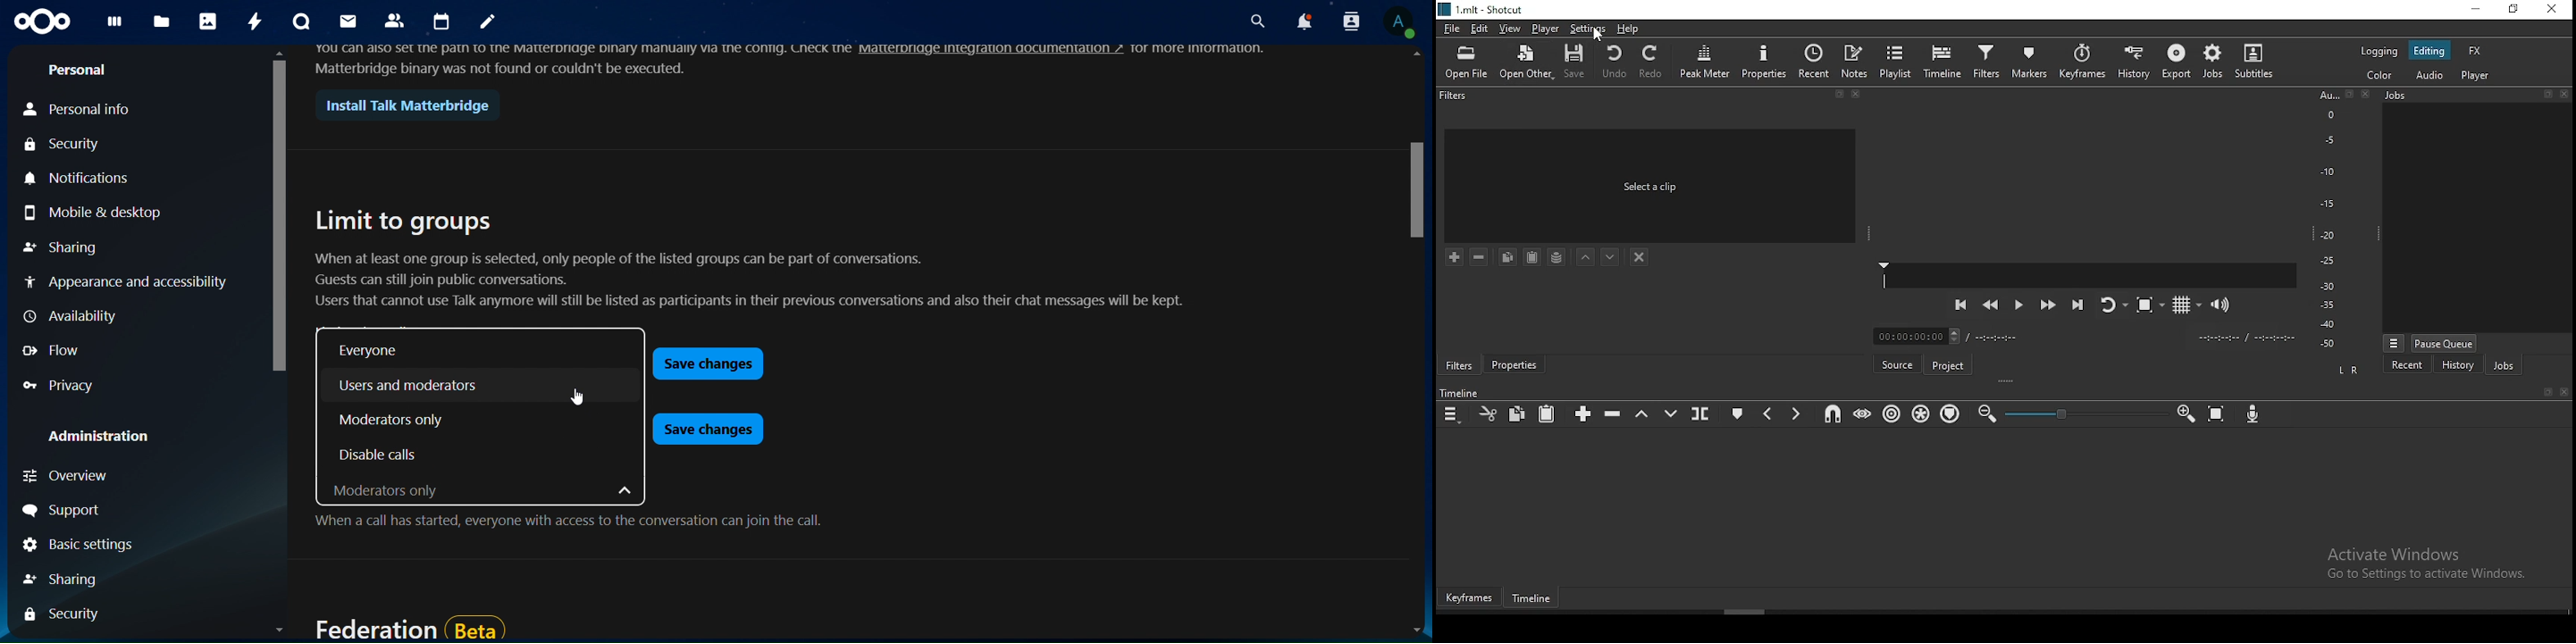 This screenshot has height=644, width=2576. Describe the element at coordinates (1347, 21) in the screenshot. I see `search contacts` at that location.